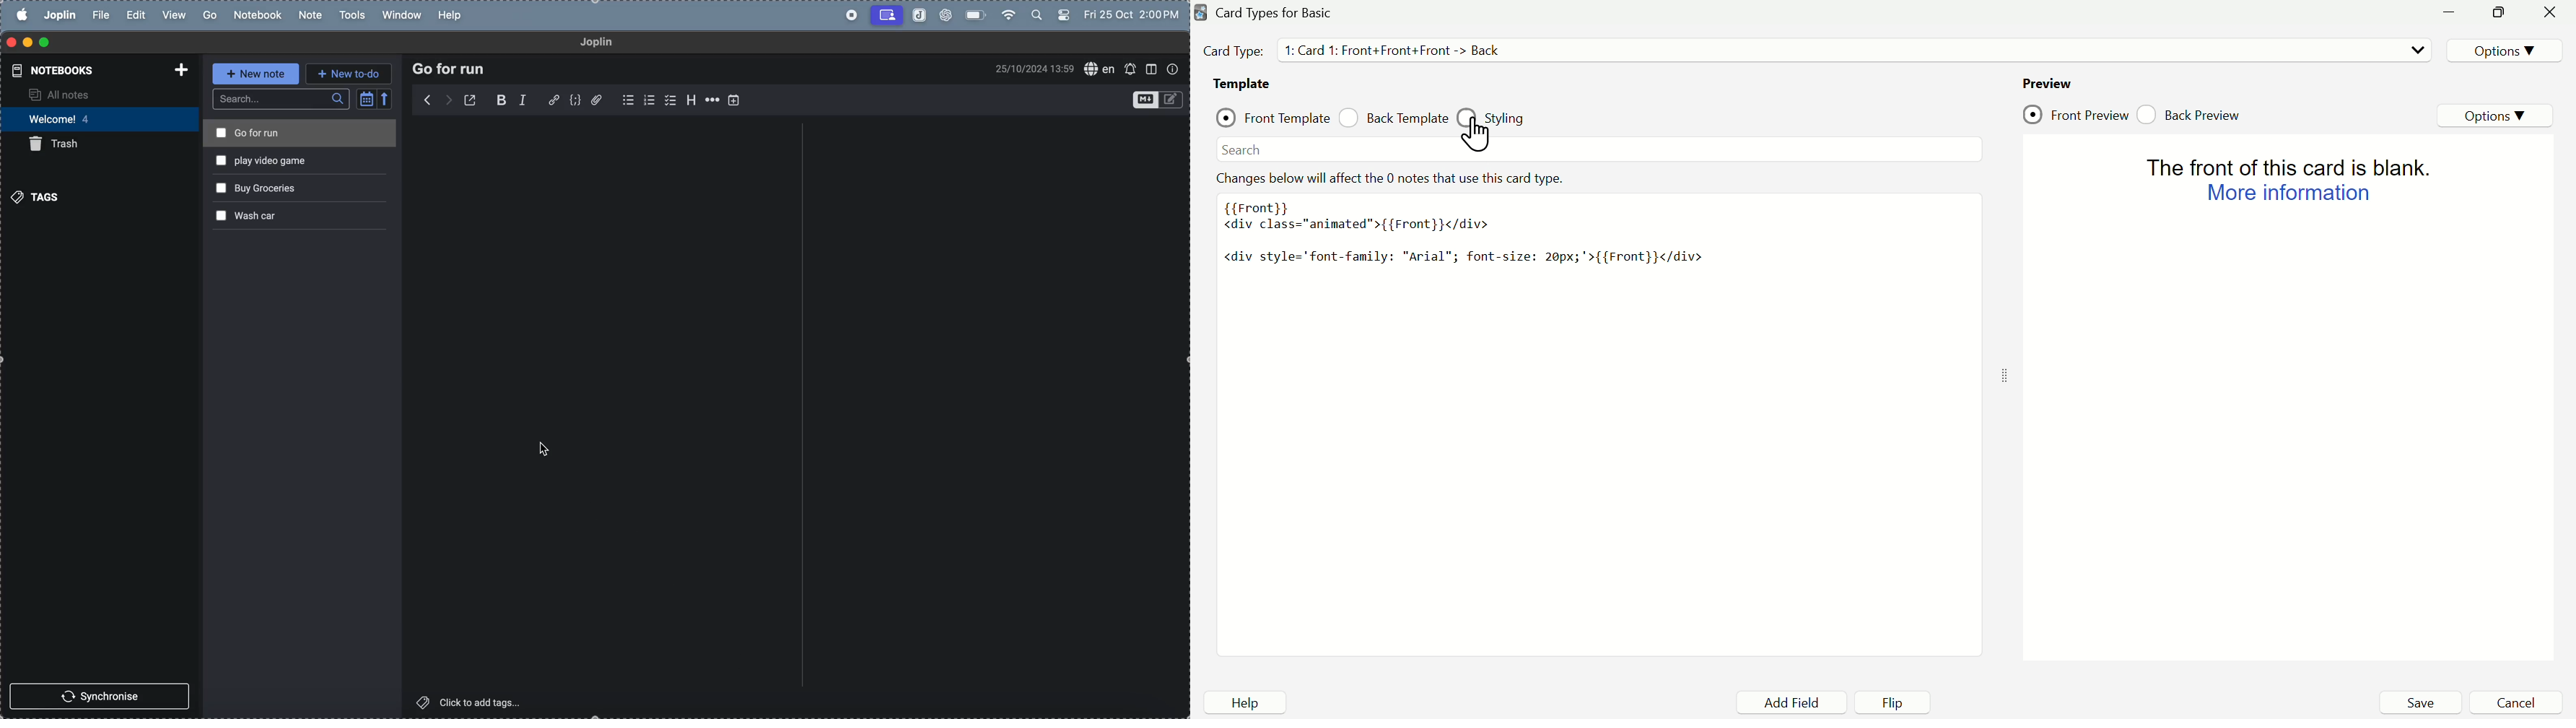 The width and height of the screenshot is (2576, 728). What do you see at coordinates (449, 69) in the screenshot?
I see `research` at bounding box center [449, 69].